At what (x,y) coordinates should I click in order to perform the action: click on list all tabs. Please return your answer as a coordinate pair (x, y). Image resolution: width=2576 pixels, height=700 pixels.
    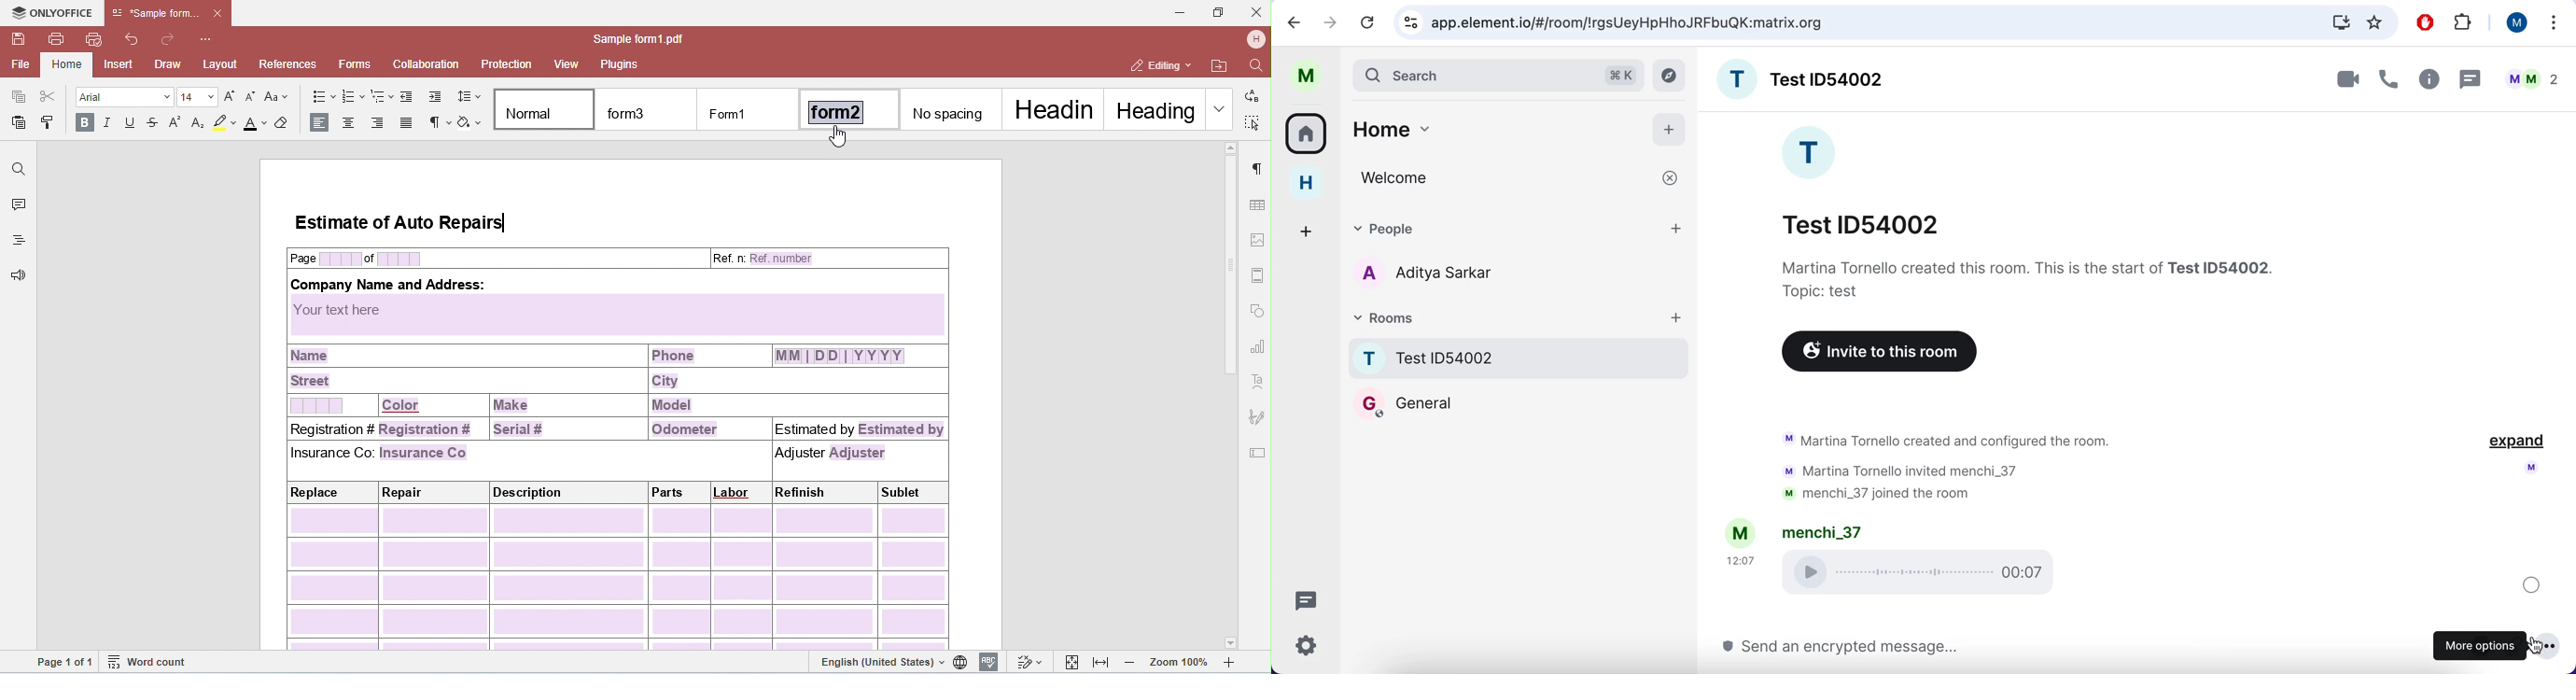
    Looking at the image, I should click on (2555, 22).